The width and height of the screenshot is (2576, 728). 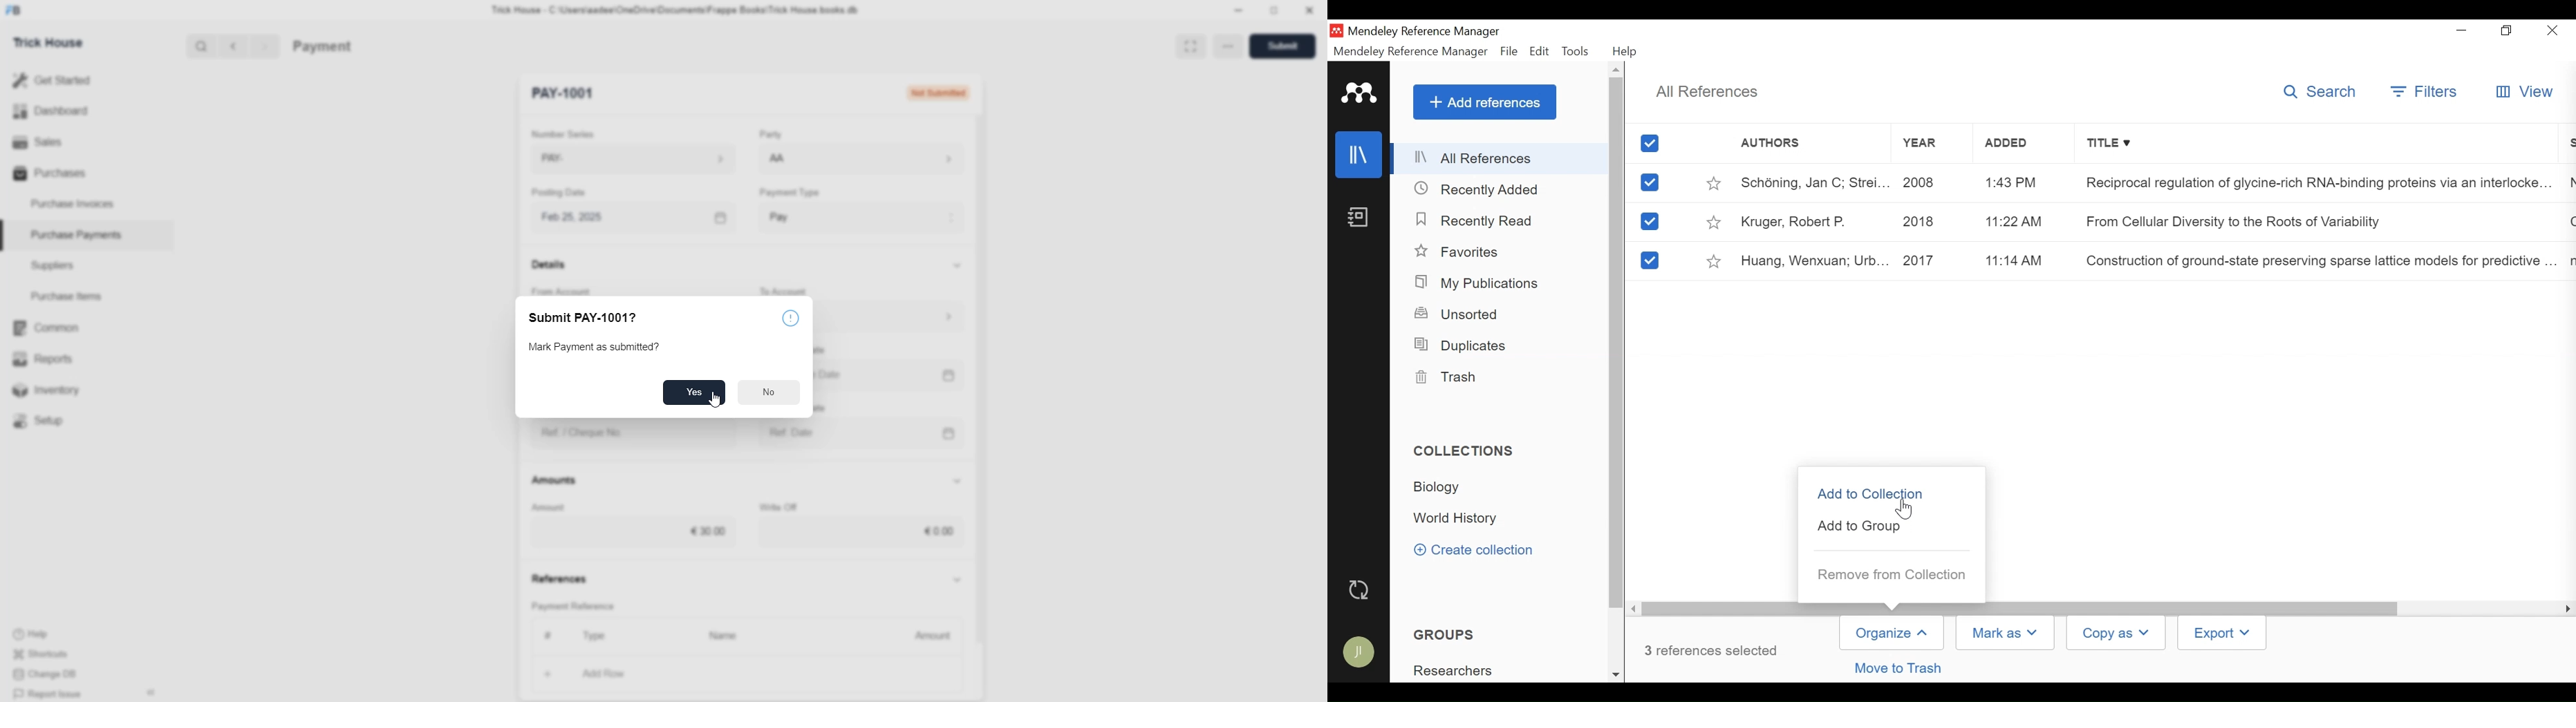 What do you see at coordinates (2118, 633) in the screenshot?
I see `Copy As` at bounding box center [2118, 633].